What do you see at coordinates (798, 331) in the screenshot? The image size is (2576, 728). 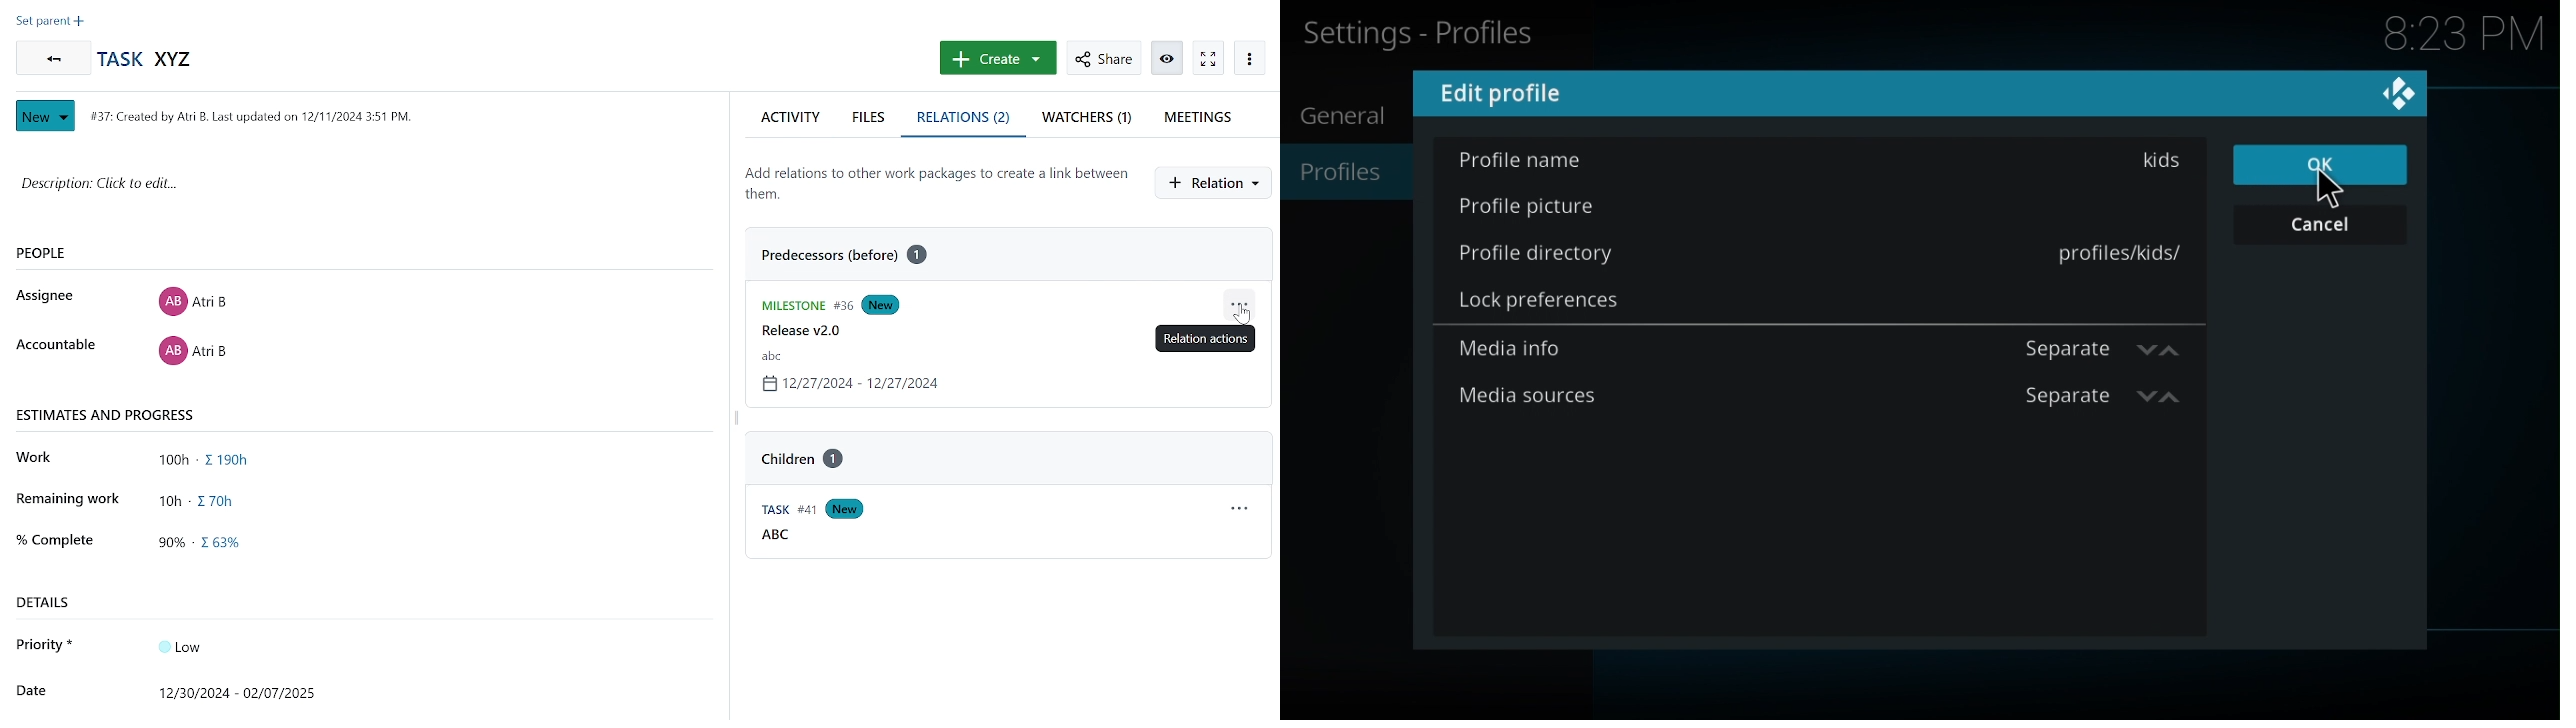 I see `release v2.0` at bounding box center [798, 331].